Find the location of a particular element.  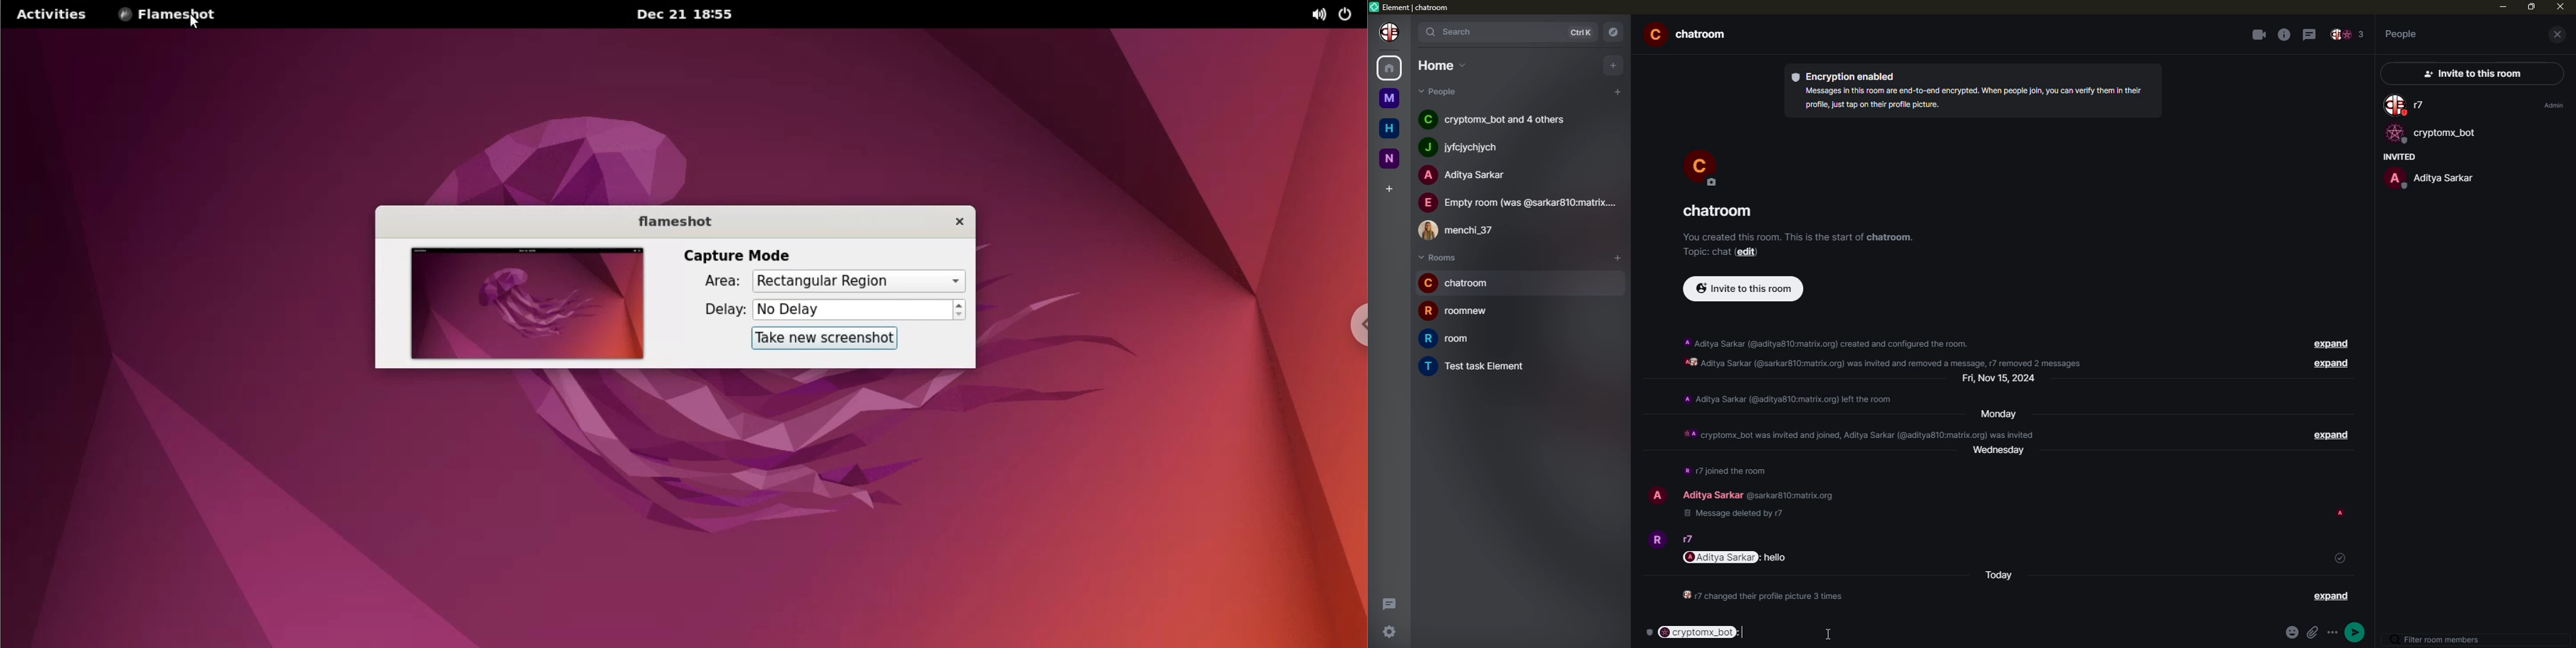

add is located at coordinates (1615, 64).